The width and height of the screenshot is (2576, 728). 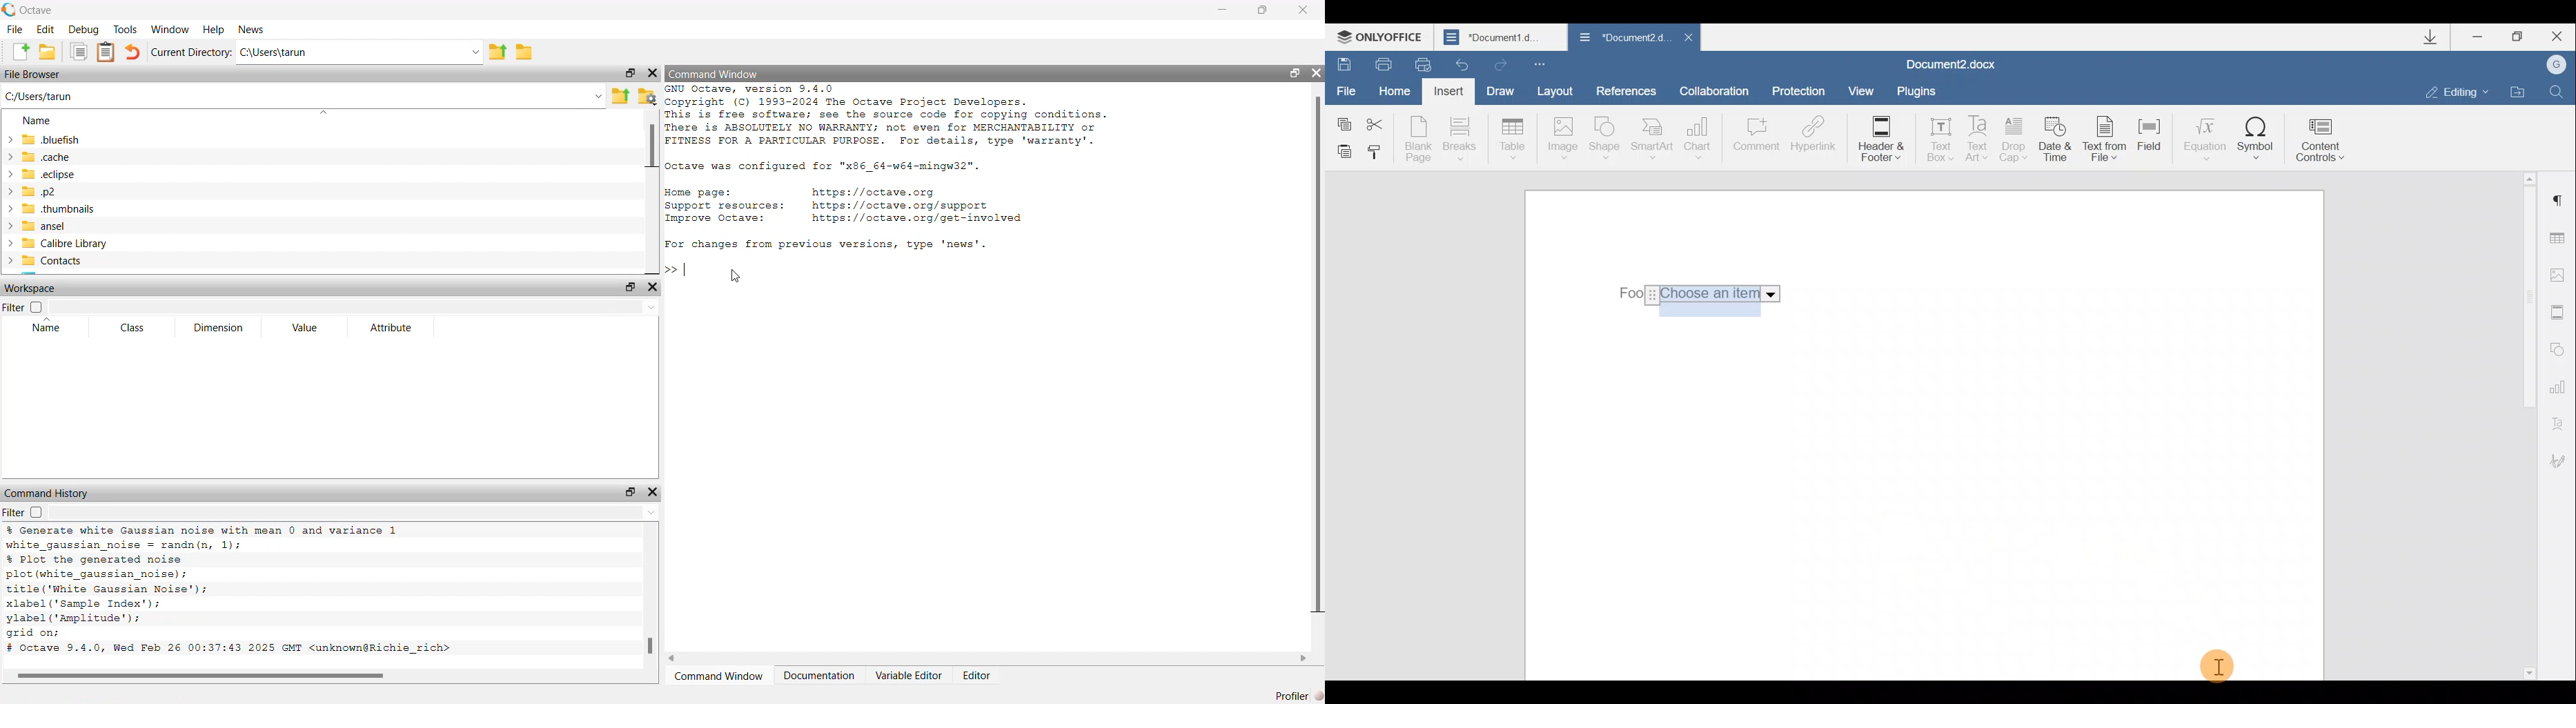 What do you see at coordinates (2560, 385) in the screenshot?
I see `Chart settings` at bounding box center [2560, 385].